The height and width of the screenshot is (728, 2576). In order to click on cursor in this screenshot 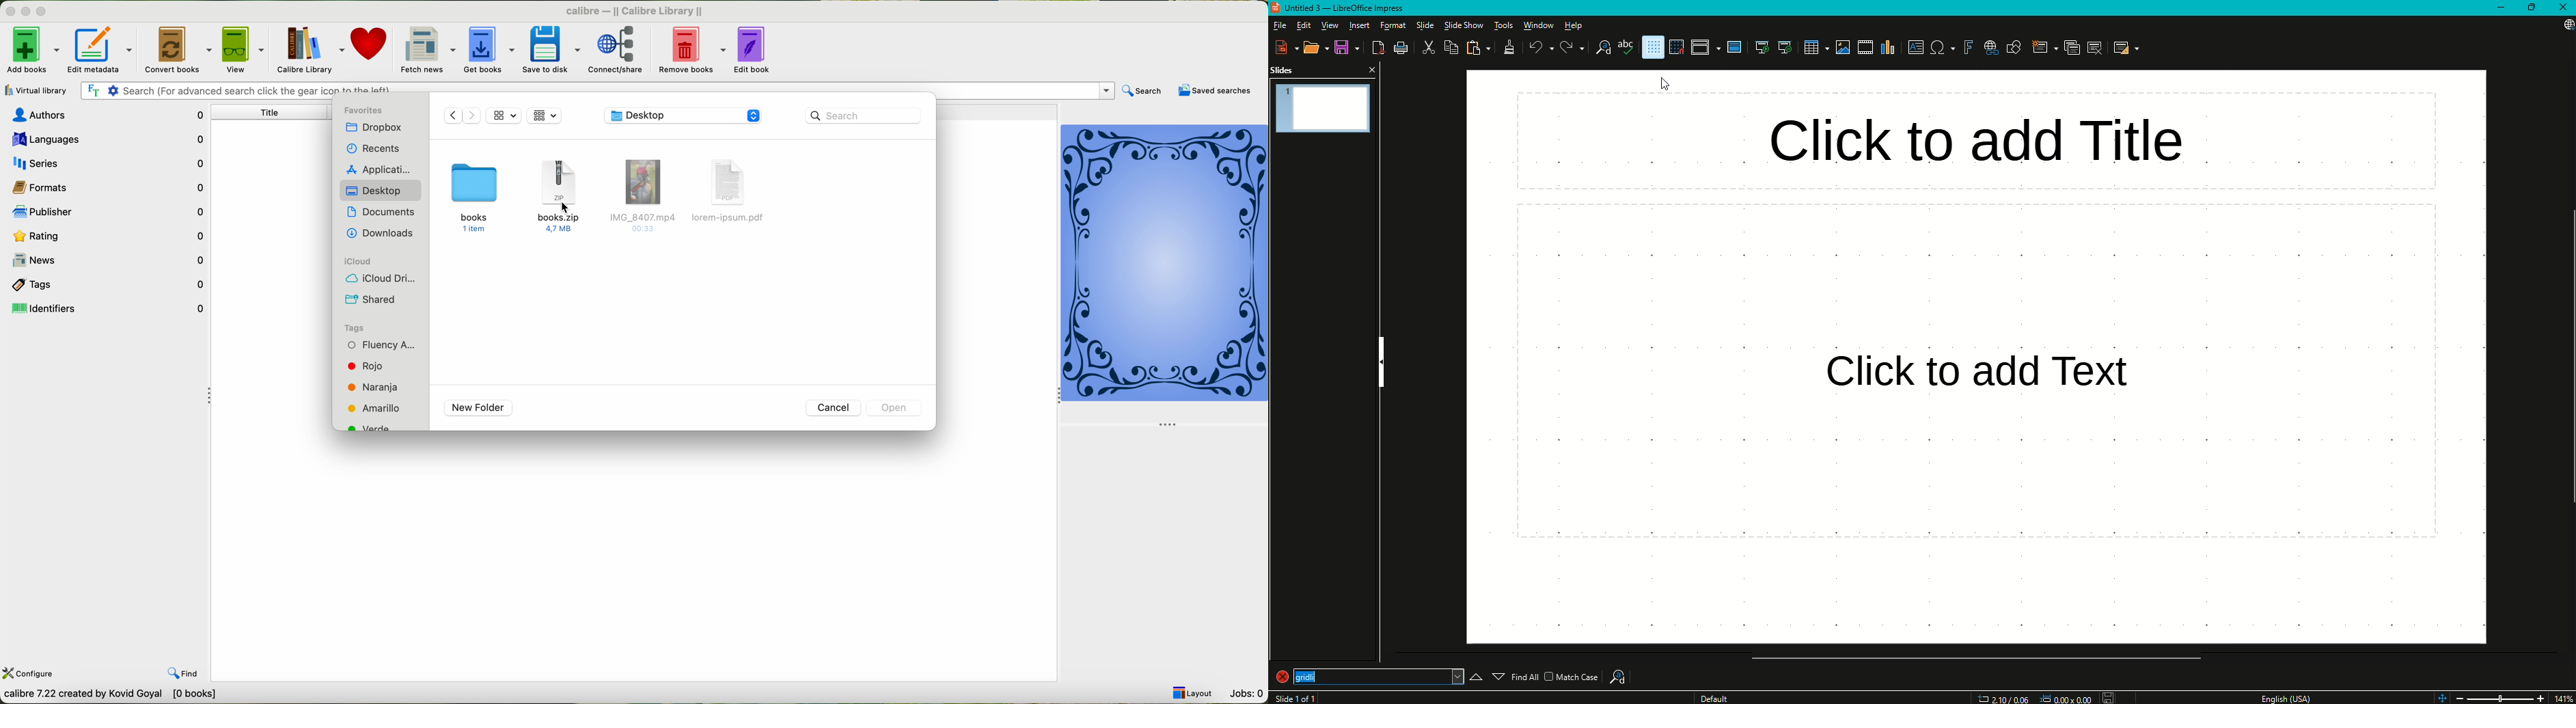, I will do `click(568, 207)`.